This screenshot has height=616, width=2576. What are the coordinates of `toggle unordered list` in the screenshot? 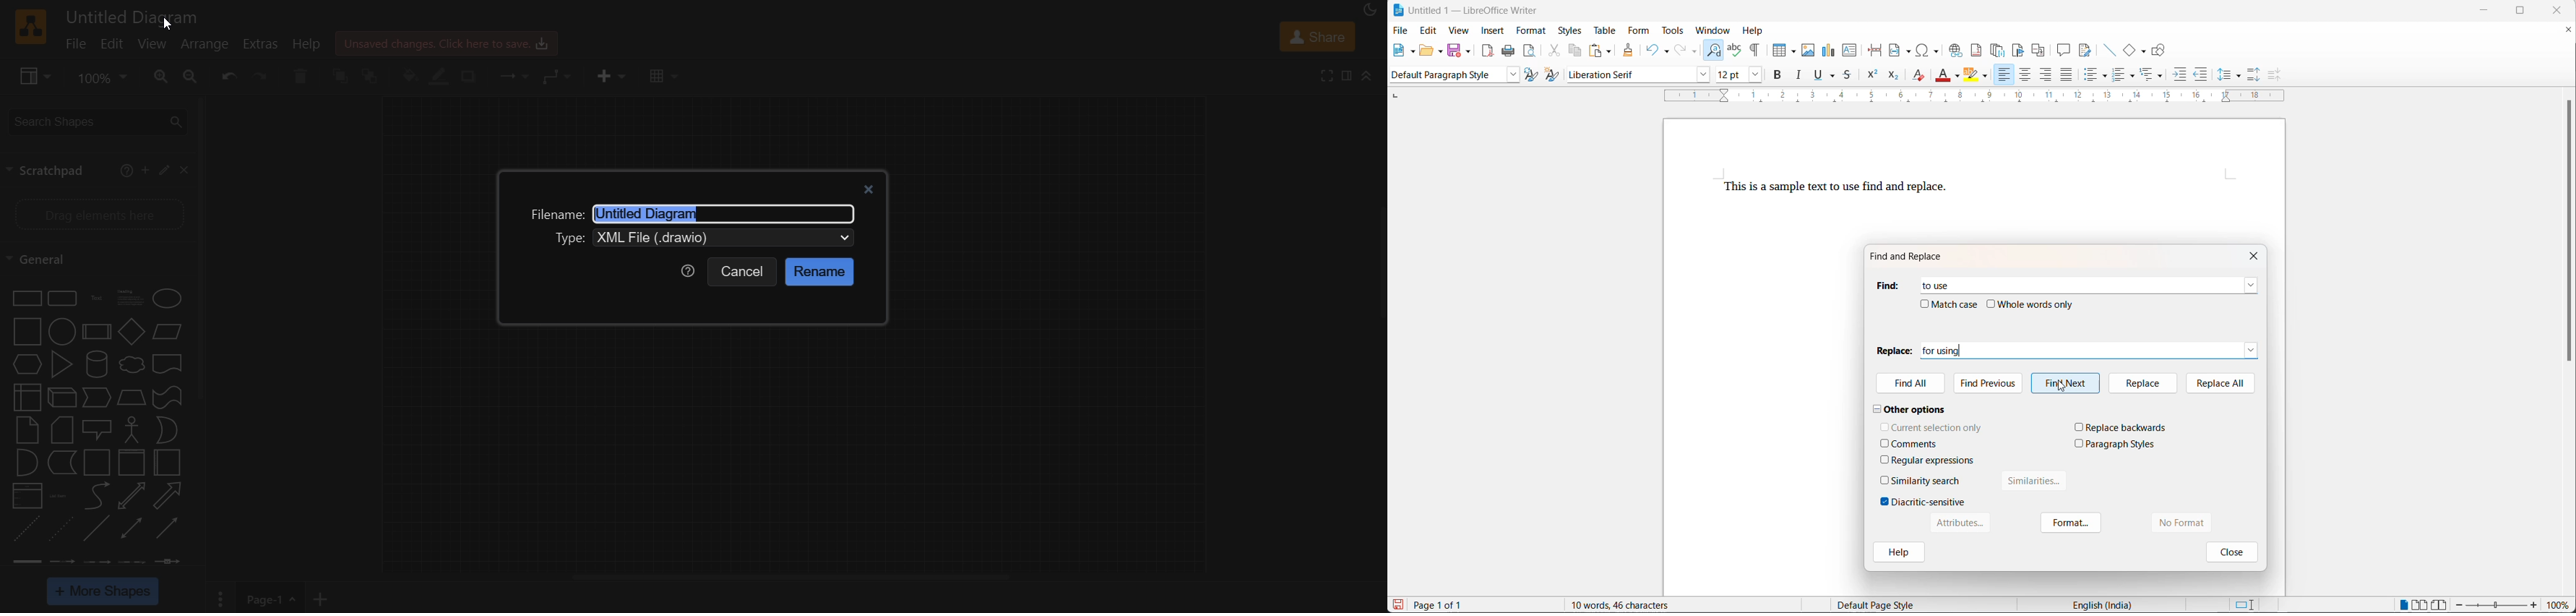 It's located at (2094, 77).